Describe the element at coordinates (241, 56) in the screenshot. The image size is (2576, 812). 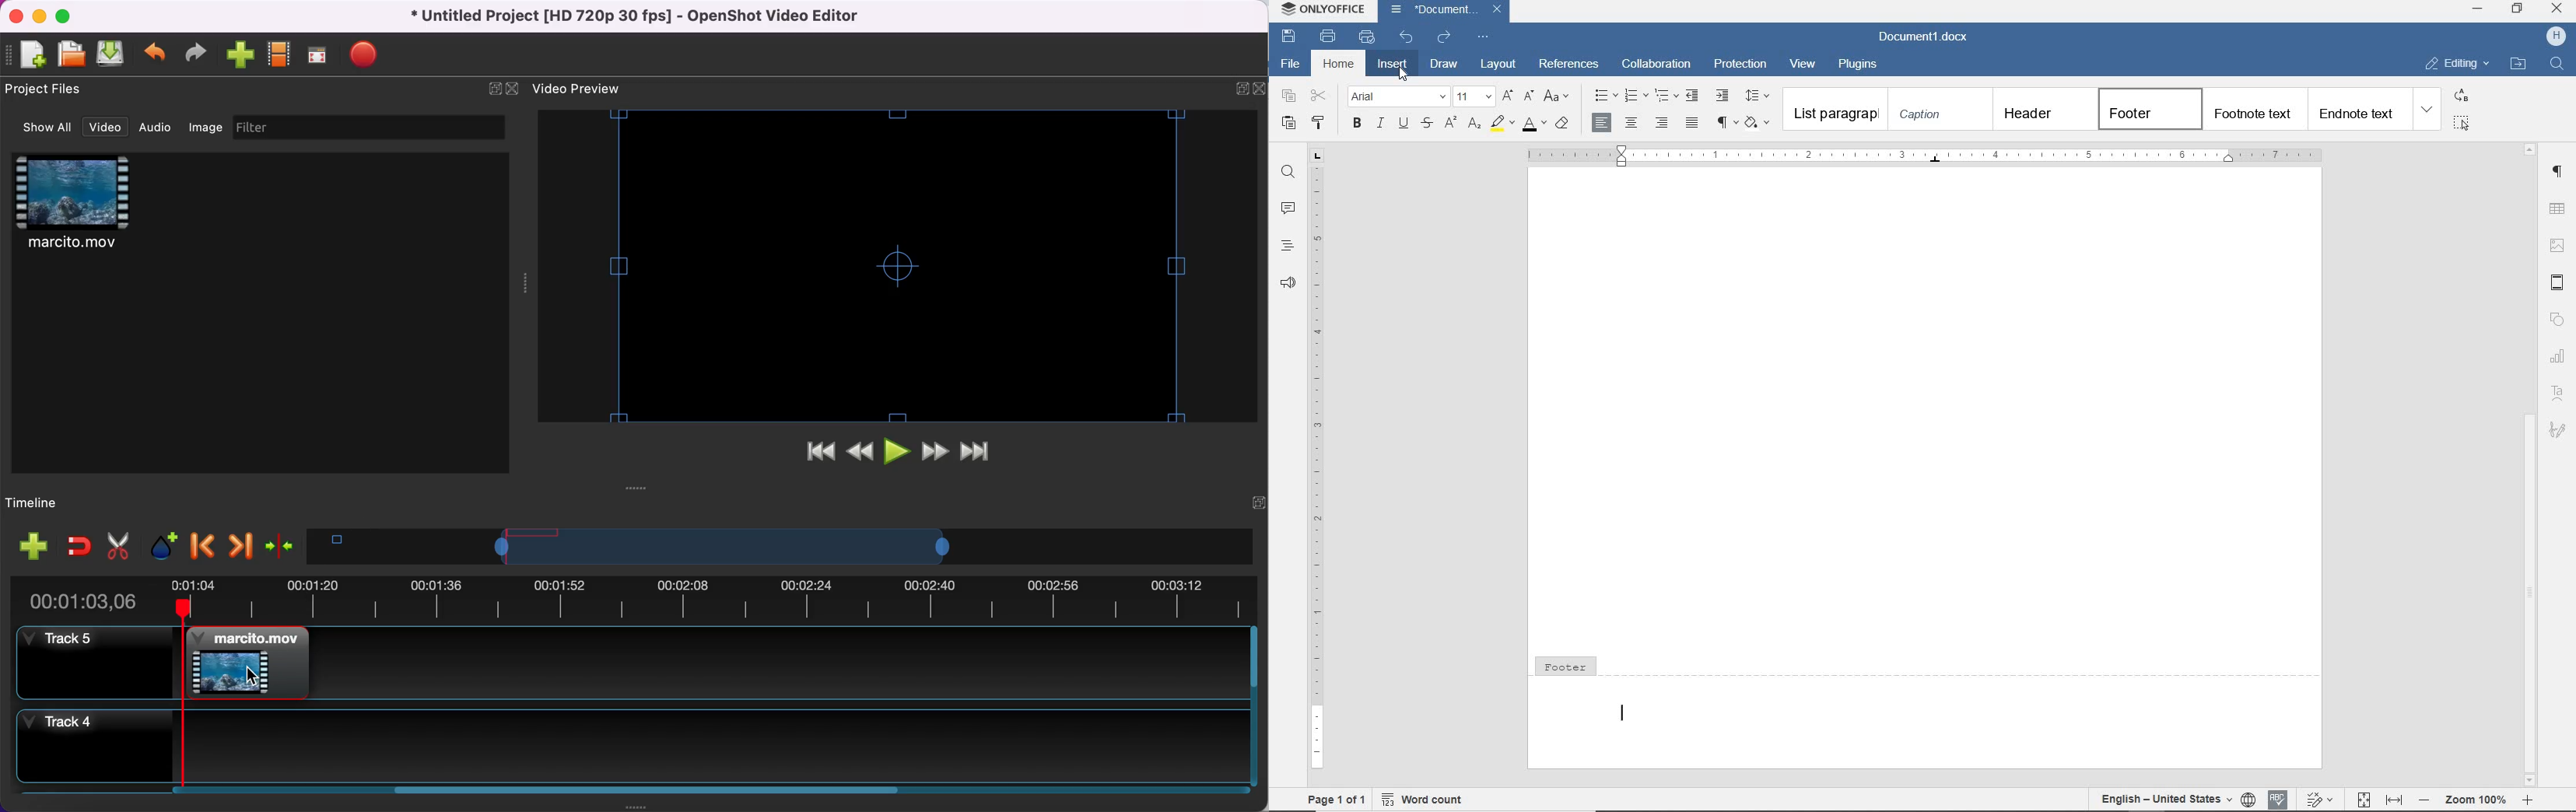
I see `import file` at that location.